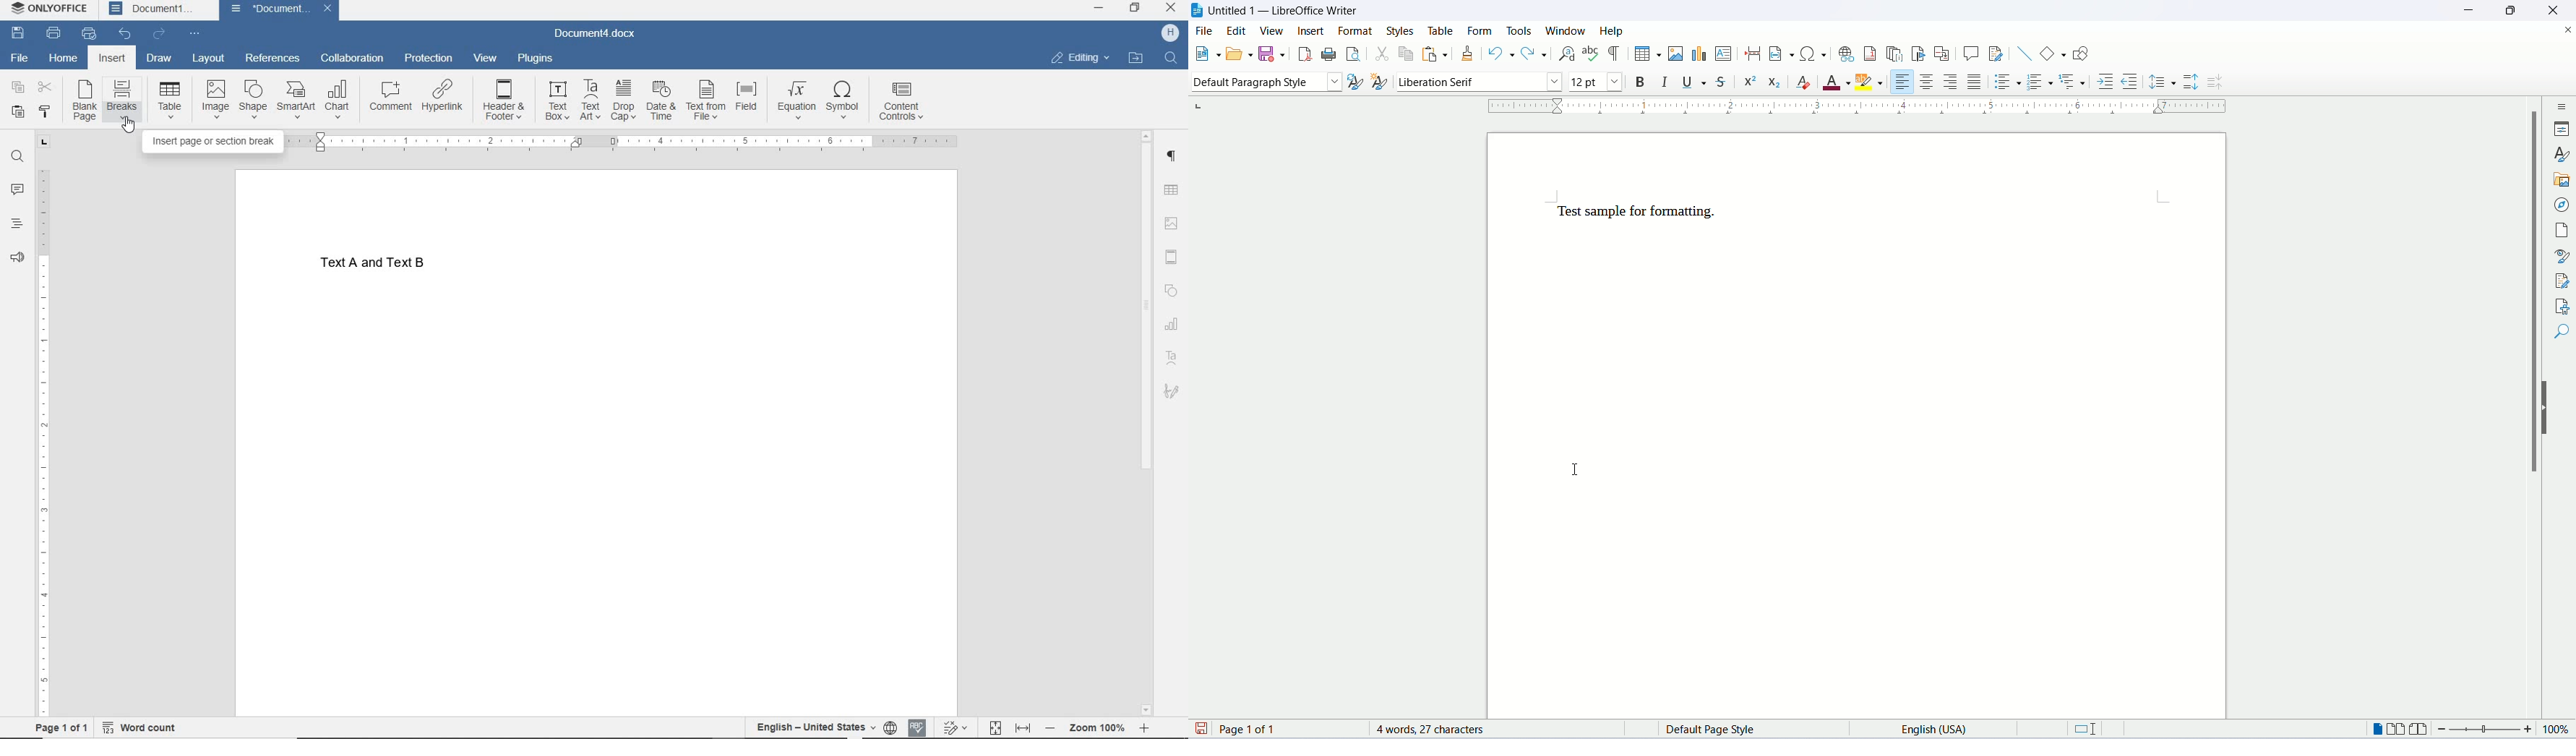  What do you see at coordinates (1172, 391) in the screenshot?
I see `sign` at bounding box center [1172, 391].